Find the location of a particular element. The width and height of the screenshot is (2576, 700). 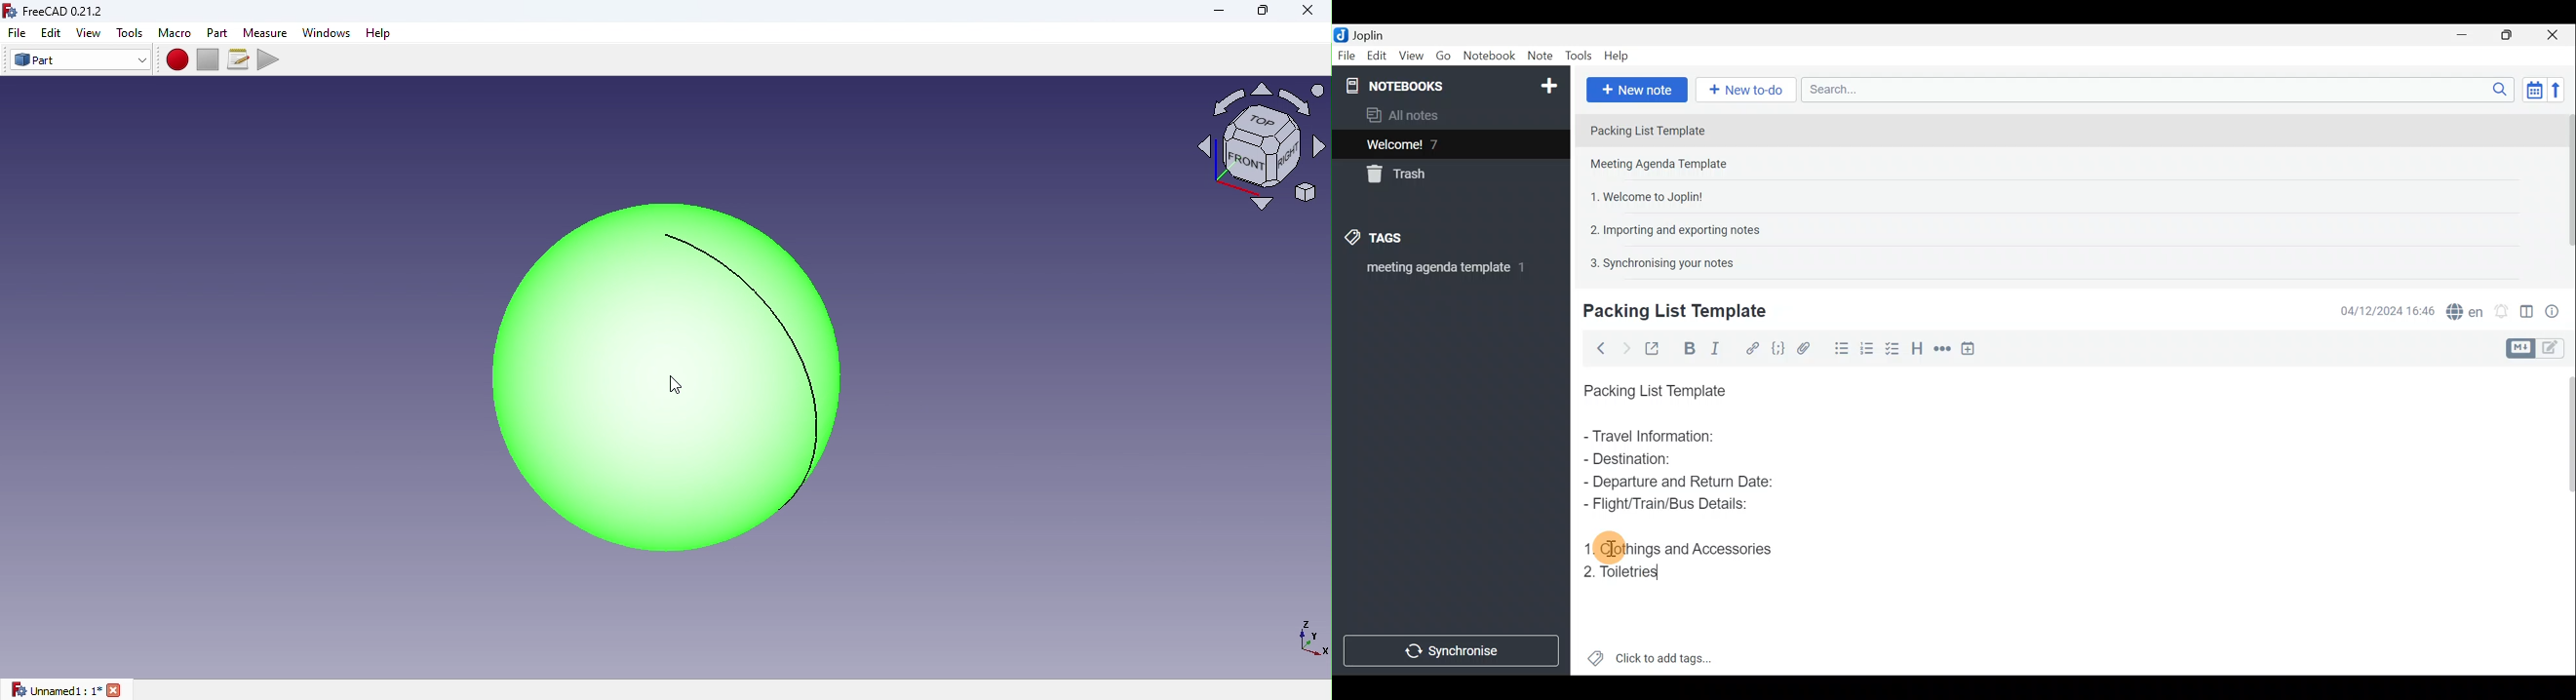

Note 1 is located at coordinates (1694, 129).